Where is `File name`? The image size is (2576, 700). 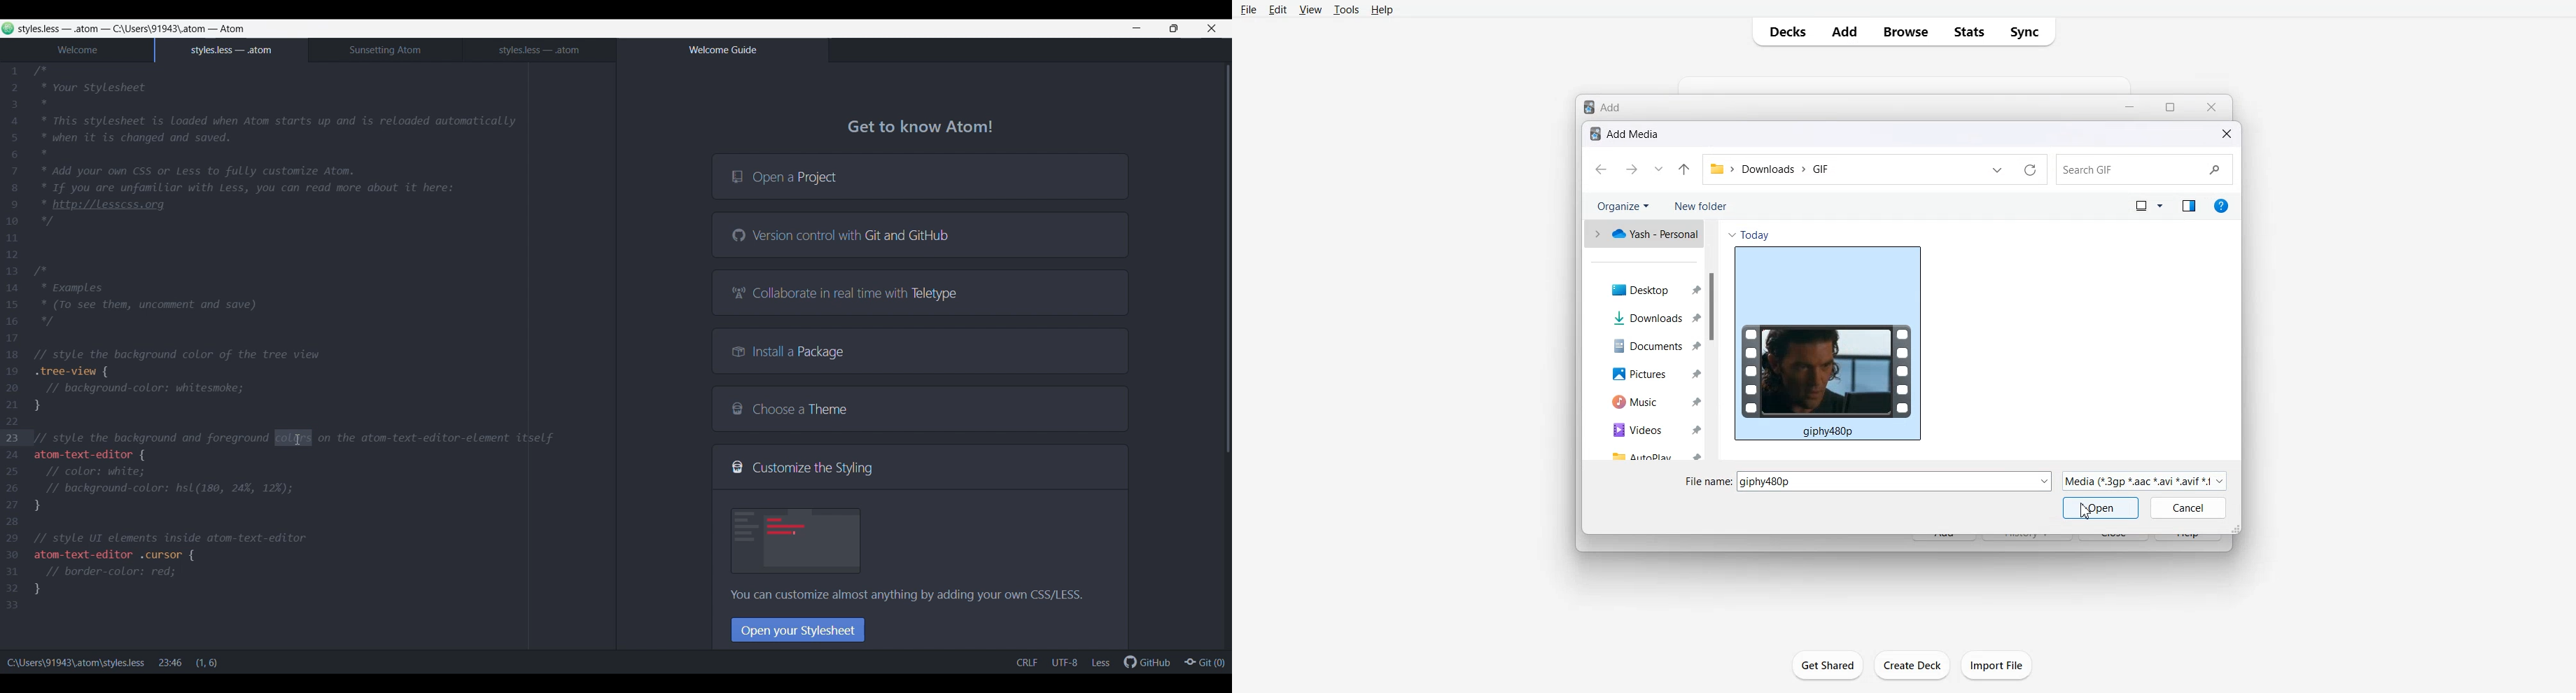 File name is located at coordinates (1709, 482).